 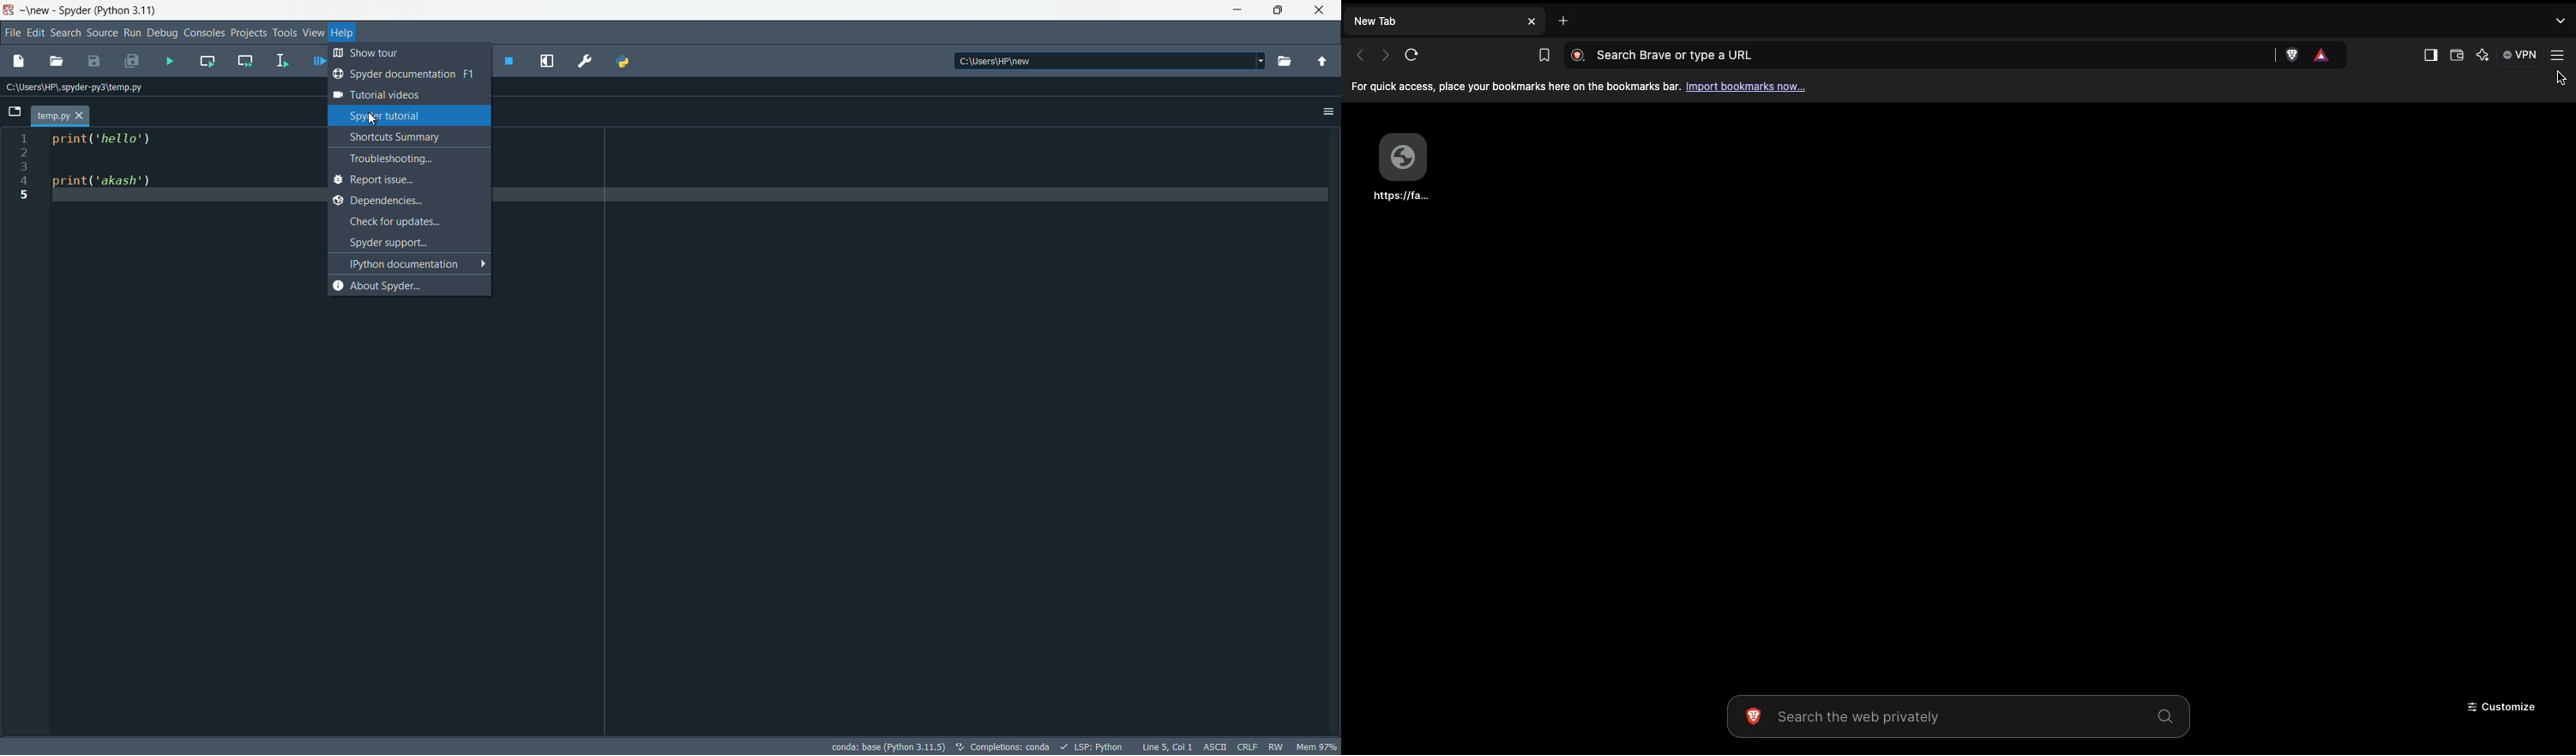 I want to click on run menu, so click(x=132, y=33).